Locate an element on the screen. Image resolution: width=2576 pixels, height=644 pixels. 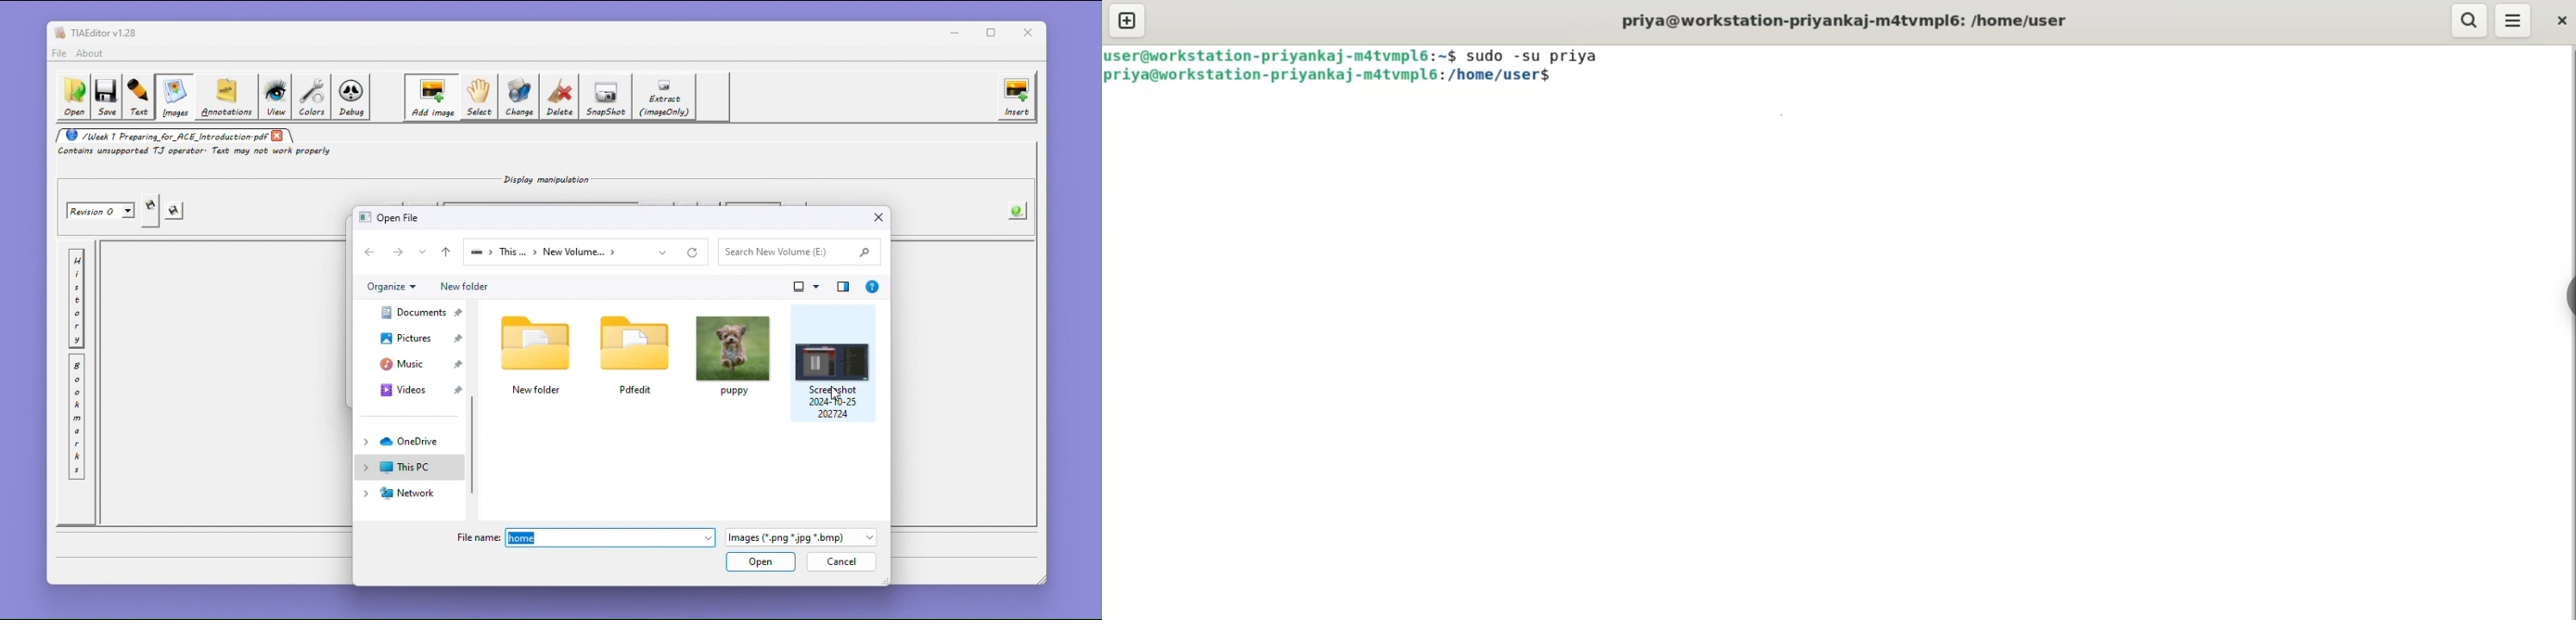
Display manipulation is located at coordinates (542, 178).